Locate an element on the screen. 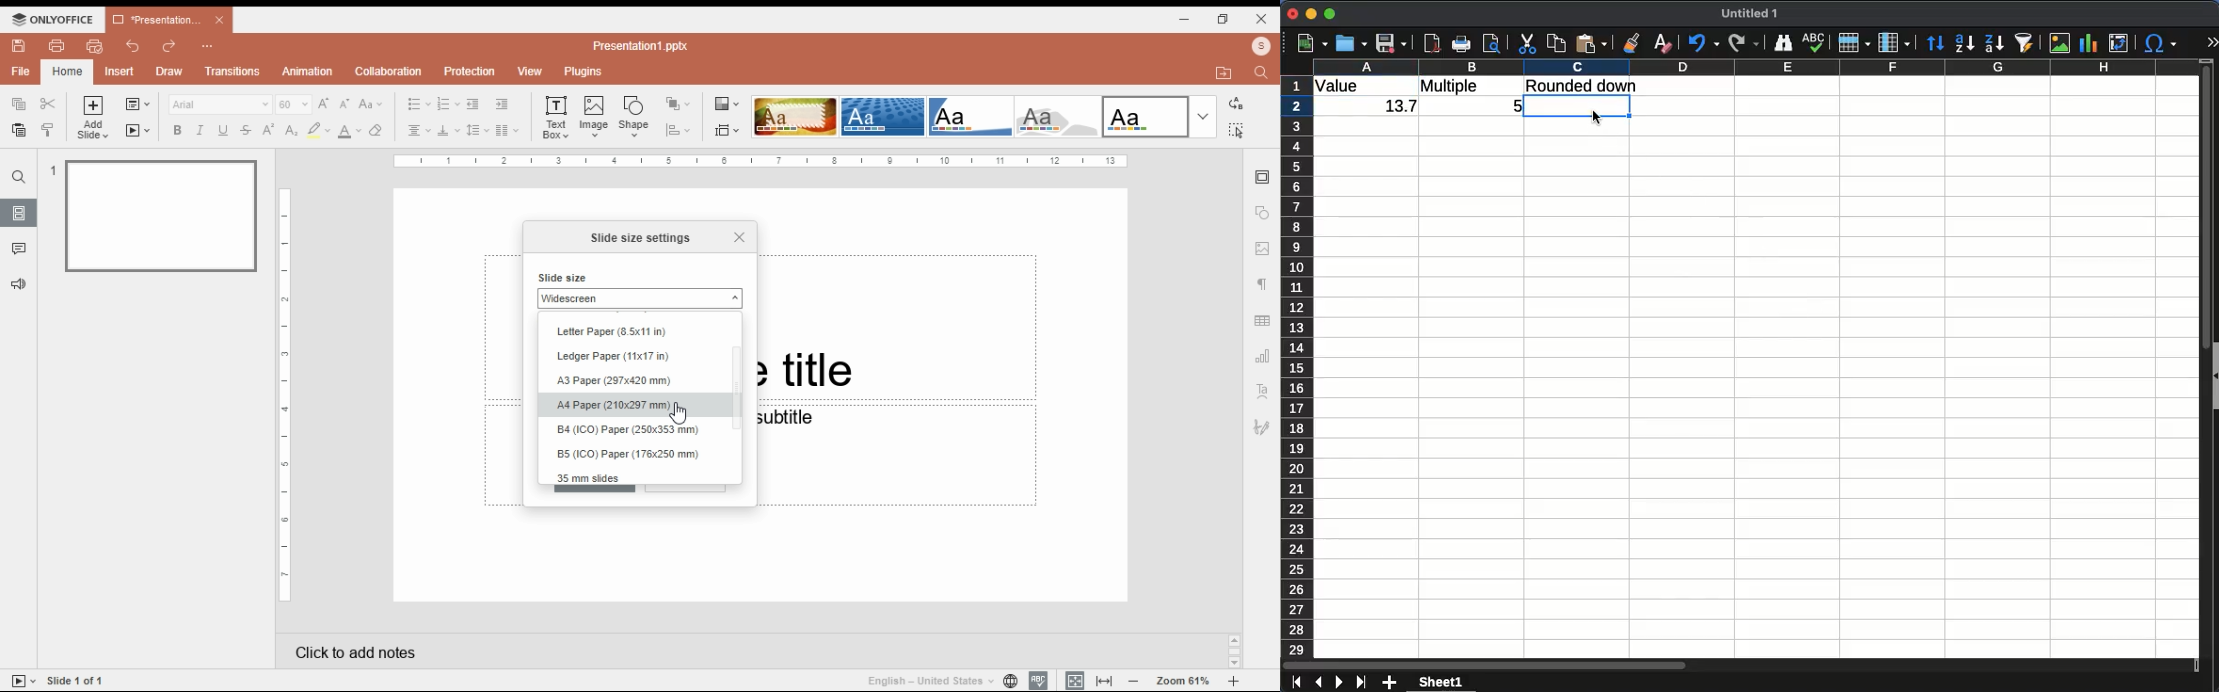 This screenshot has height=700, width=2240. maximize is located at coordinates (1331, 14).